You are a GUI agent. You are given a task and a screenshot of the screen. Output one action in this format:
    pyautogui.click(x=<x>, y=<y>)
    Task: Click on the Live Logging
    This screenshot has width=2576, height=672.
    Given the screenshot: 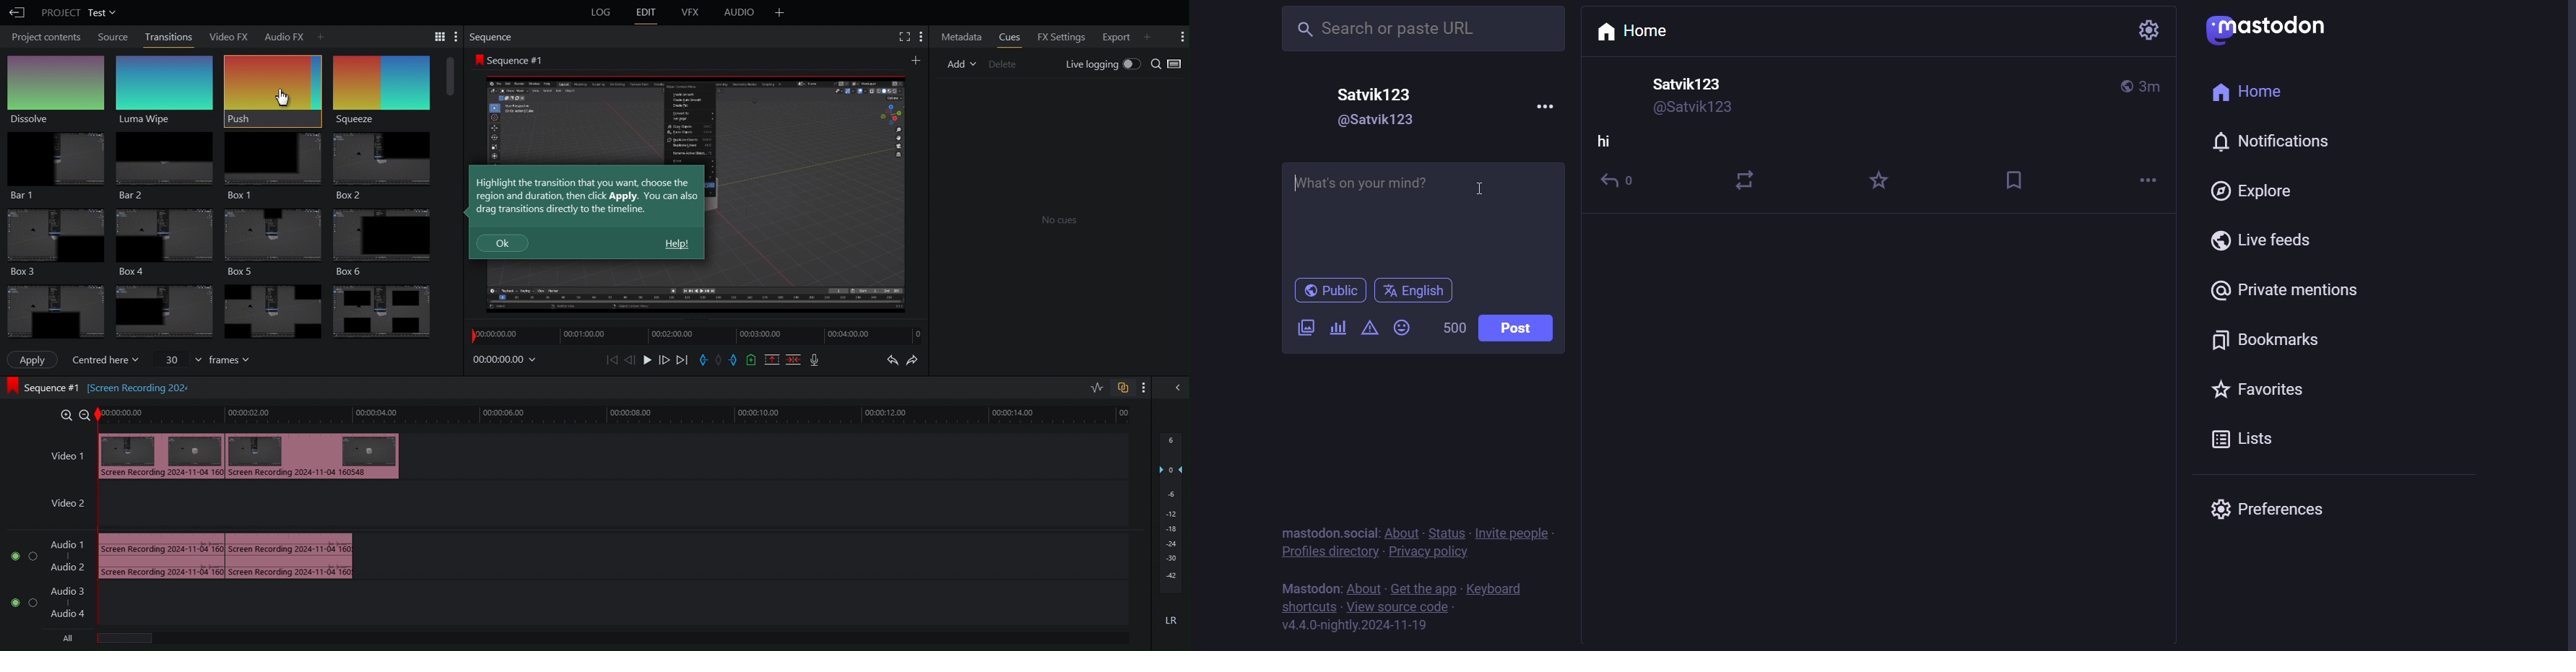 What is the action you would take?
    pyautogui.click(x=1101, y=64)
    